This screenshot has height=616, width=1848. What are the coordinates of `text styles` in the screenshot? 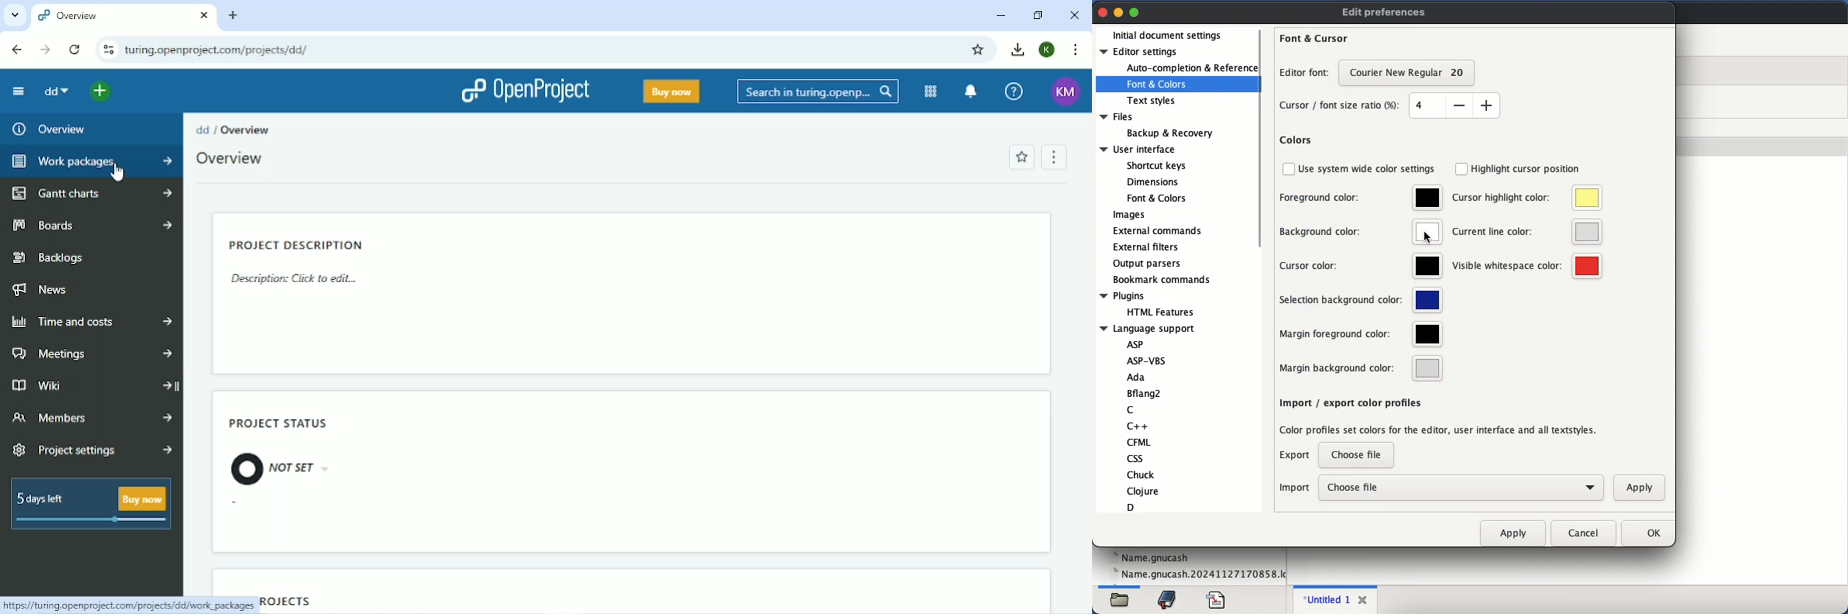 It's located at (1153, 102).